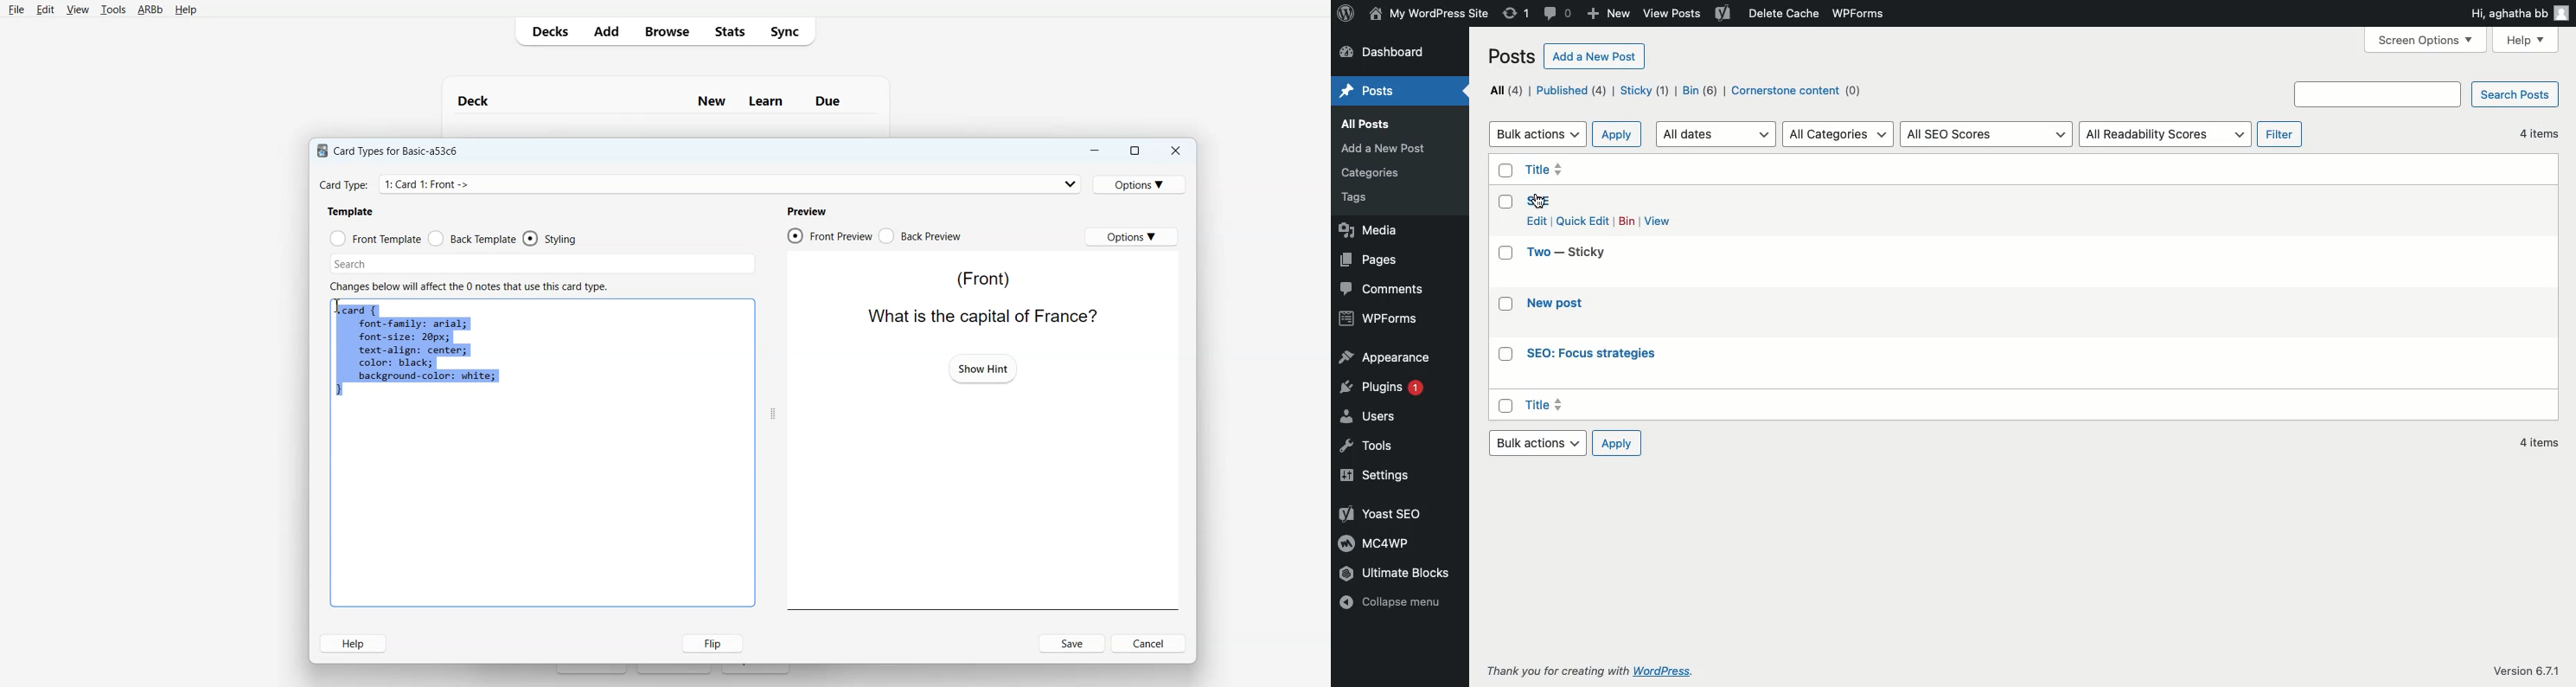 Image resolution: width=2576 pixels, height=700 pixels. I want to click on Quick edit, so click(1583, 222).